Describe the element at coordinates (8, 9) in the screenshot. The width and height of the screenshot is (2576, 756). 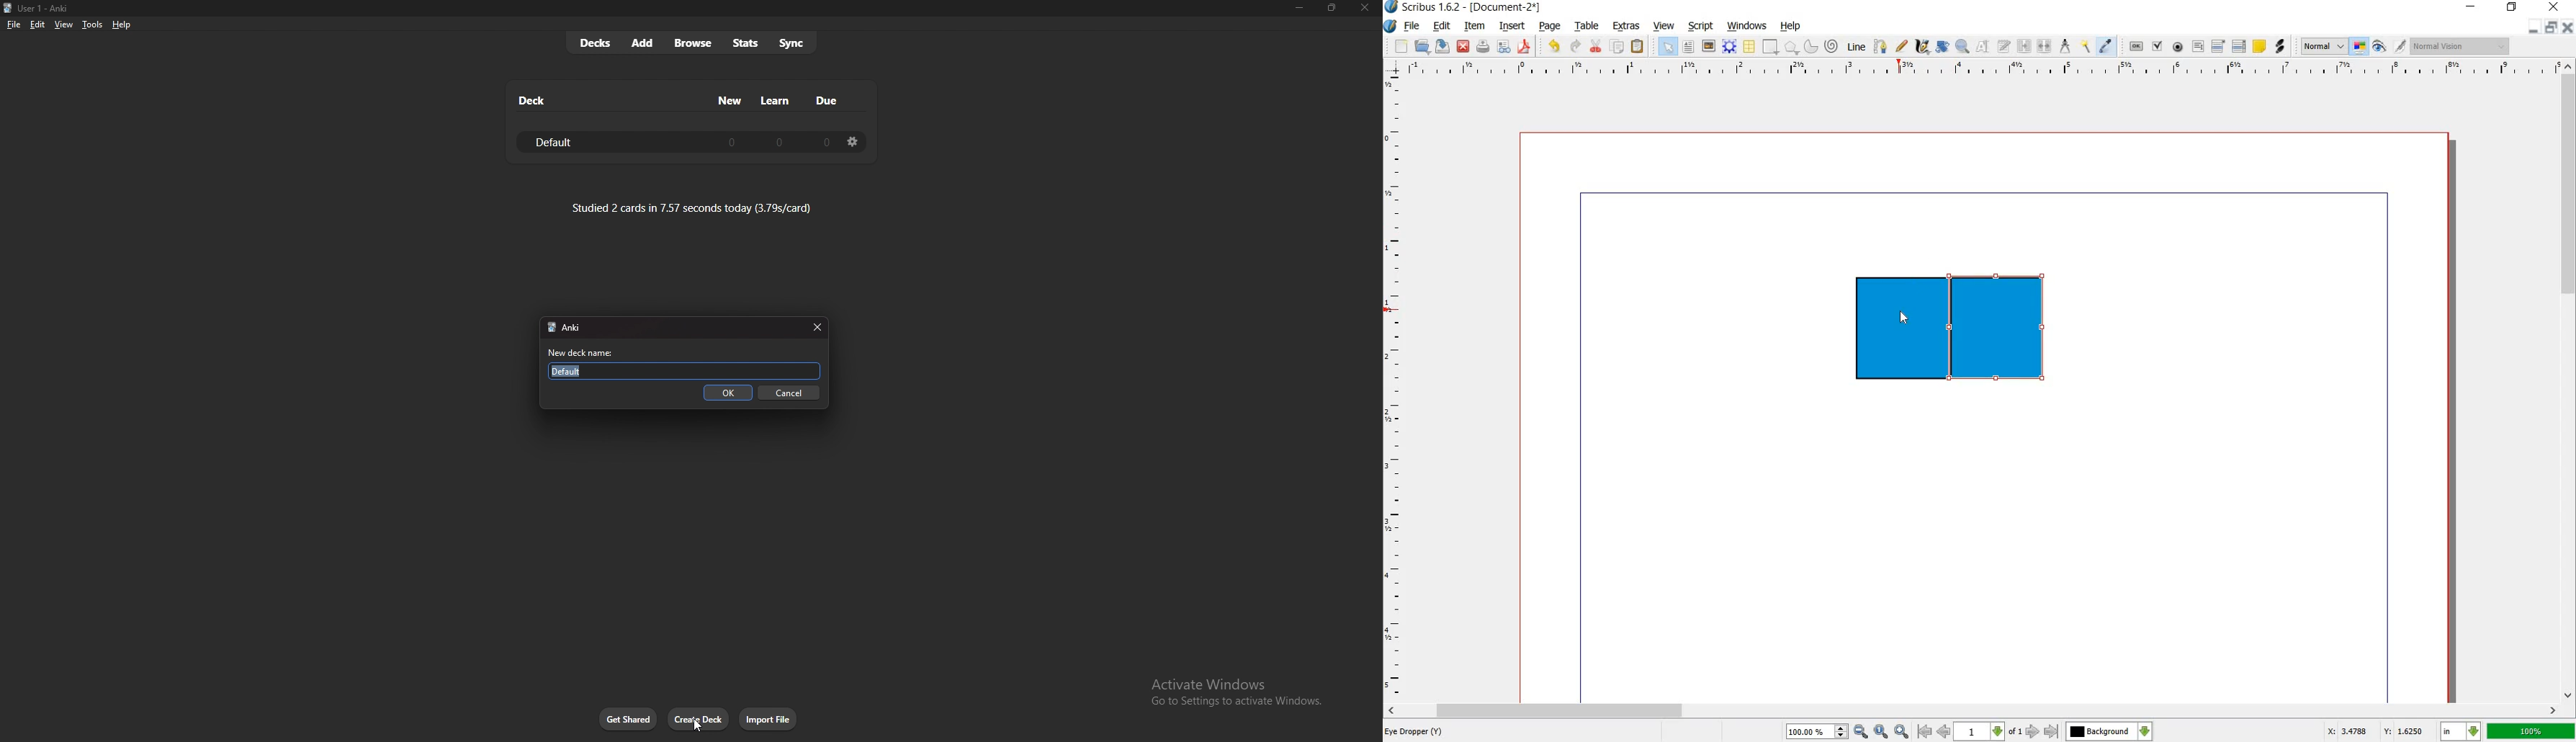
I see `logo` at that location.